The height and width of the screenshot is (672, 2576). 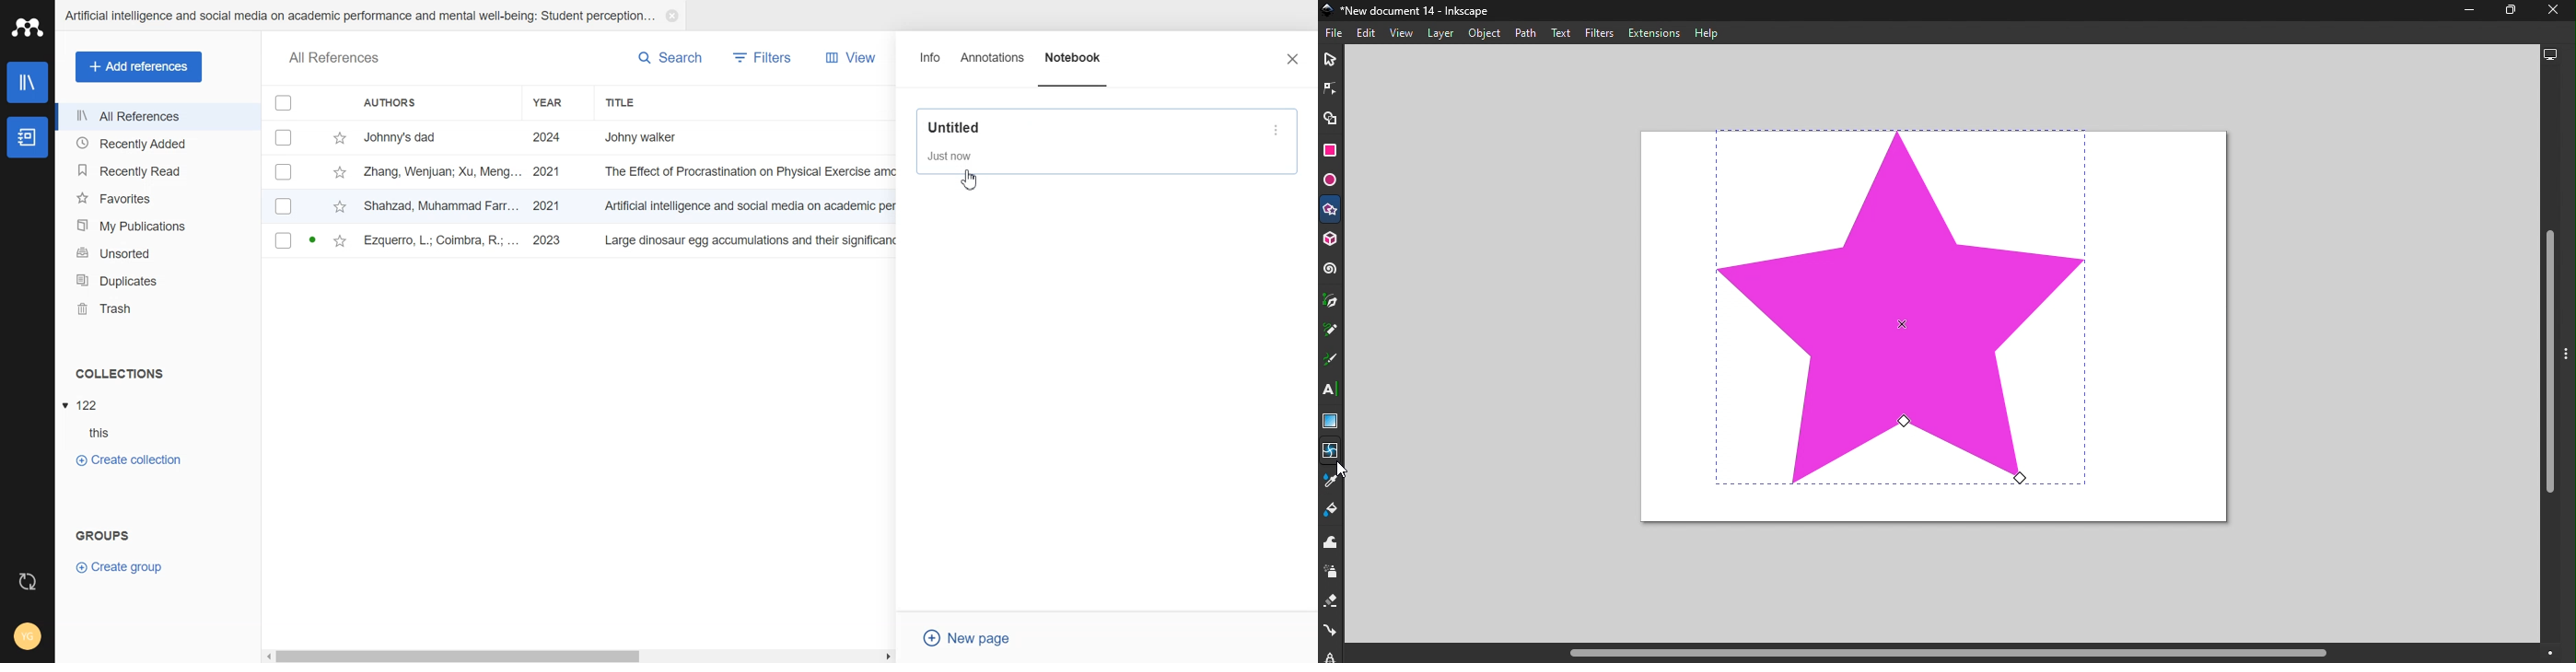 What do you see at coordinates (754, 243) in the screenshot?
I see `large dinosaur egg accumulations and their significance` at bounding box center [754, 243].